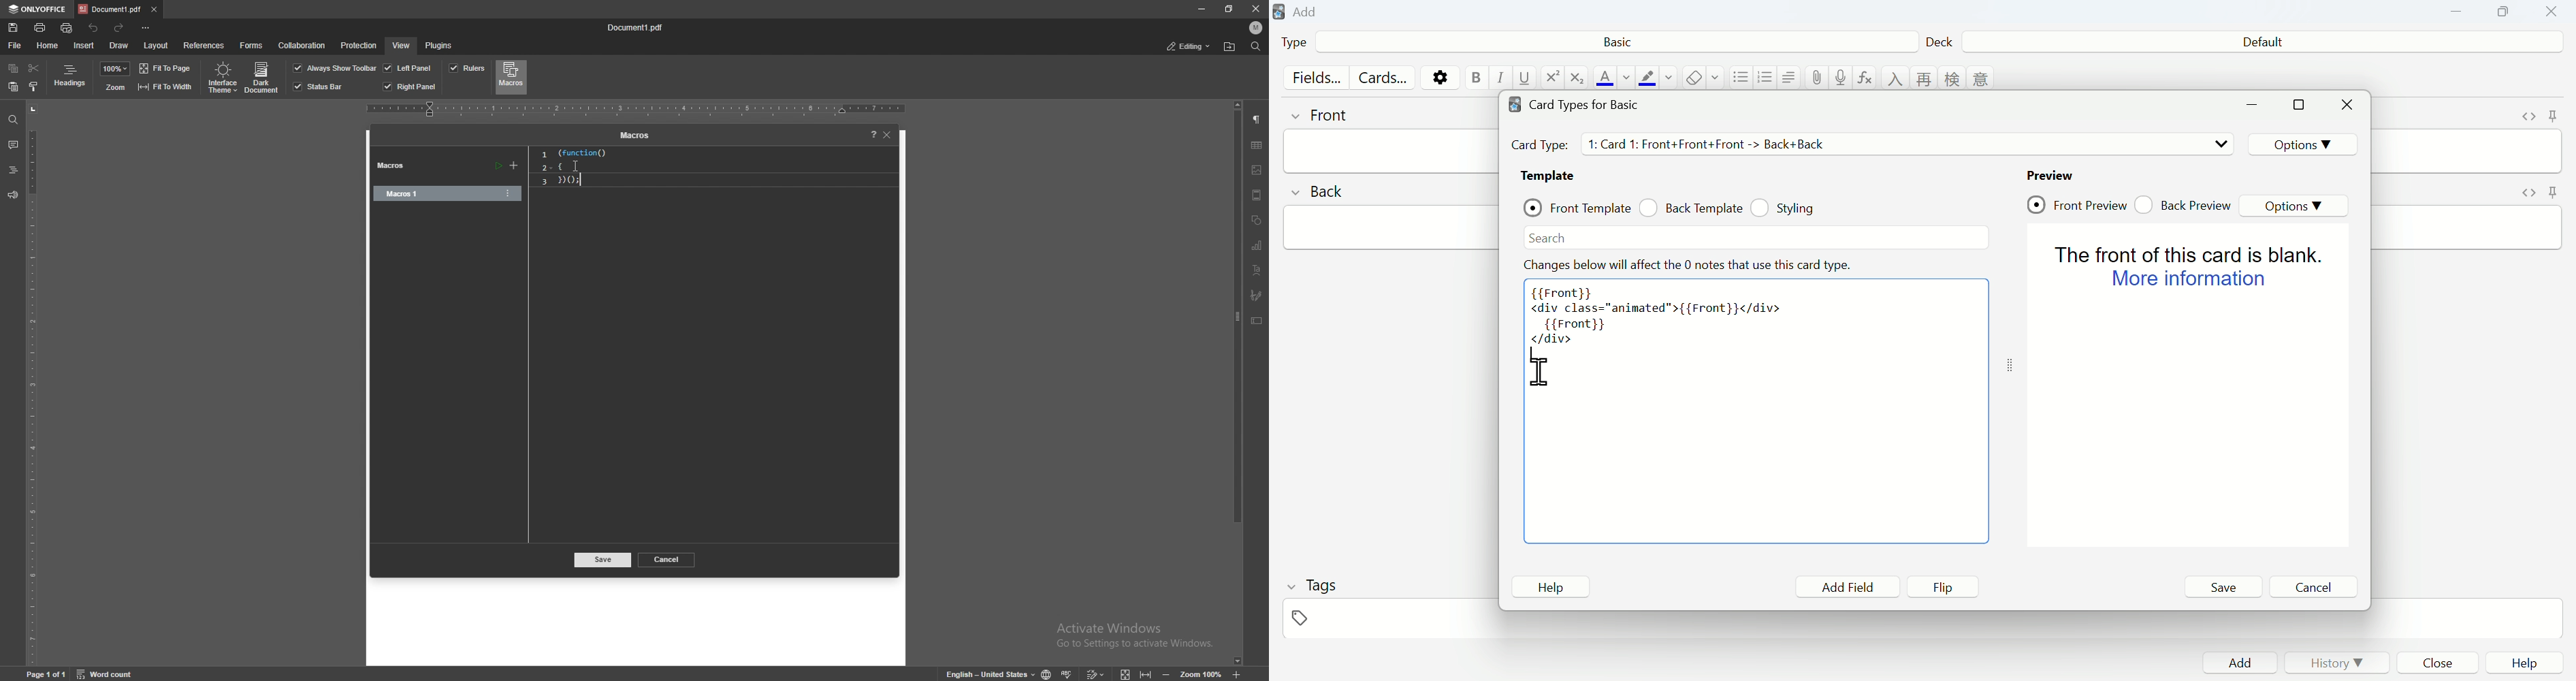  I want to click on toggle expand/contract, so click(2010, 366).